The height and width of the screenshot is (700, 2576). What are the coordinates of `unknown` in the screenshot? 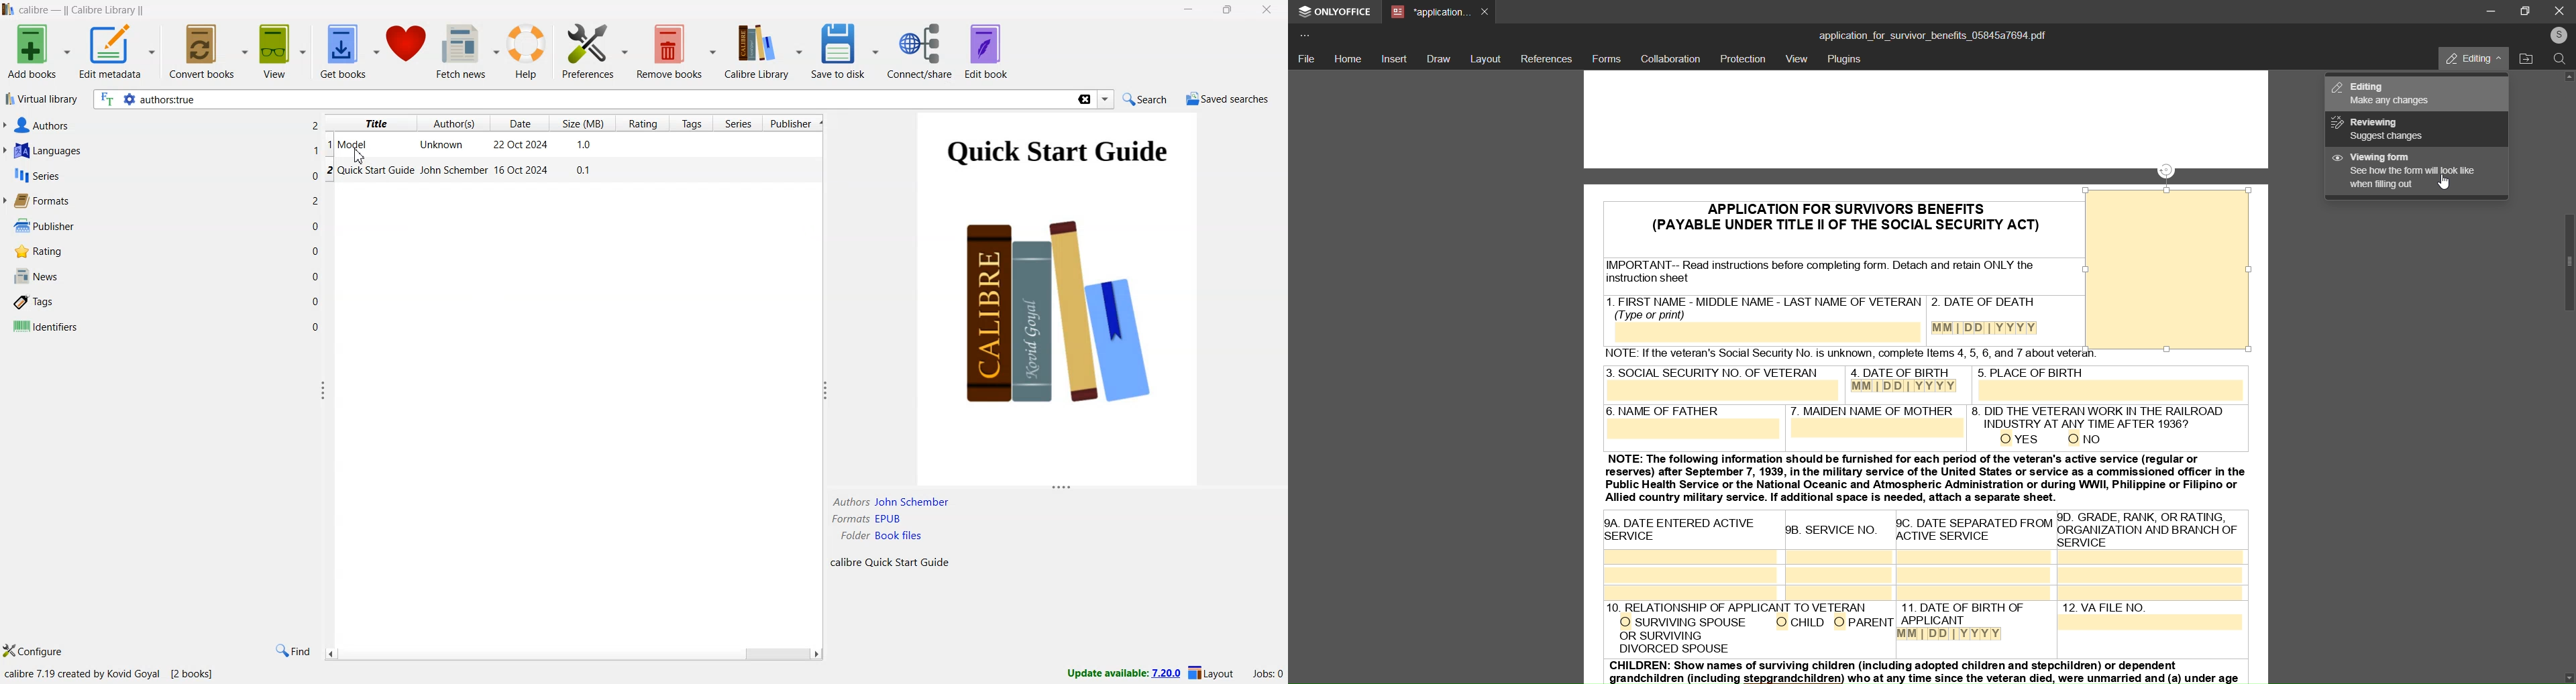 It's located at (444, 146).